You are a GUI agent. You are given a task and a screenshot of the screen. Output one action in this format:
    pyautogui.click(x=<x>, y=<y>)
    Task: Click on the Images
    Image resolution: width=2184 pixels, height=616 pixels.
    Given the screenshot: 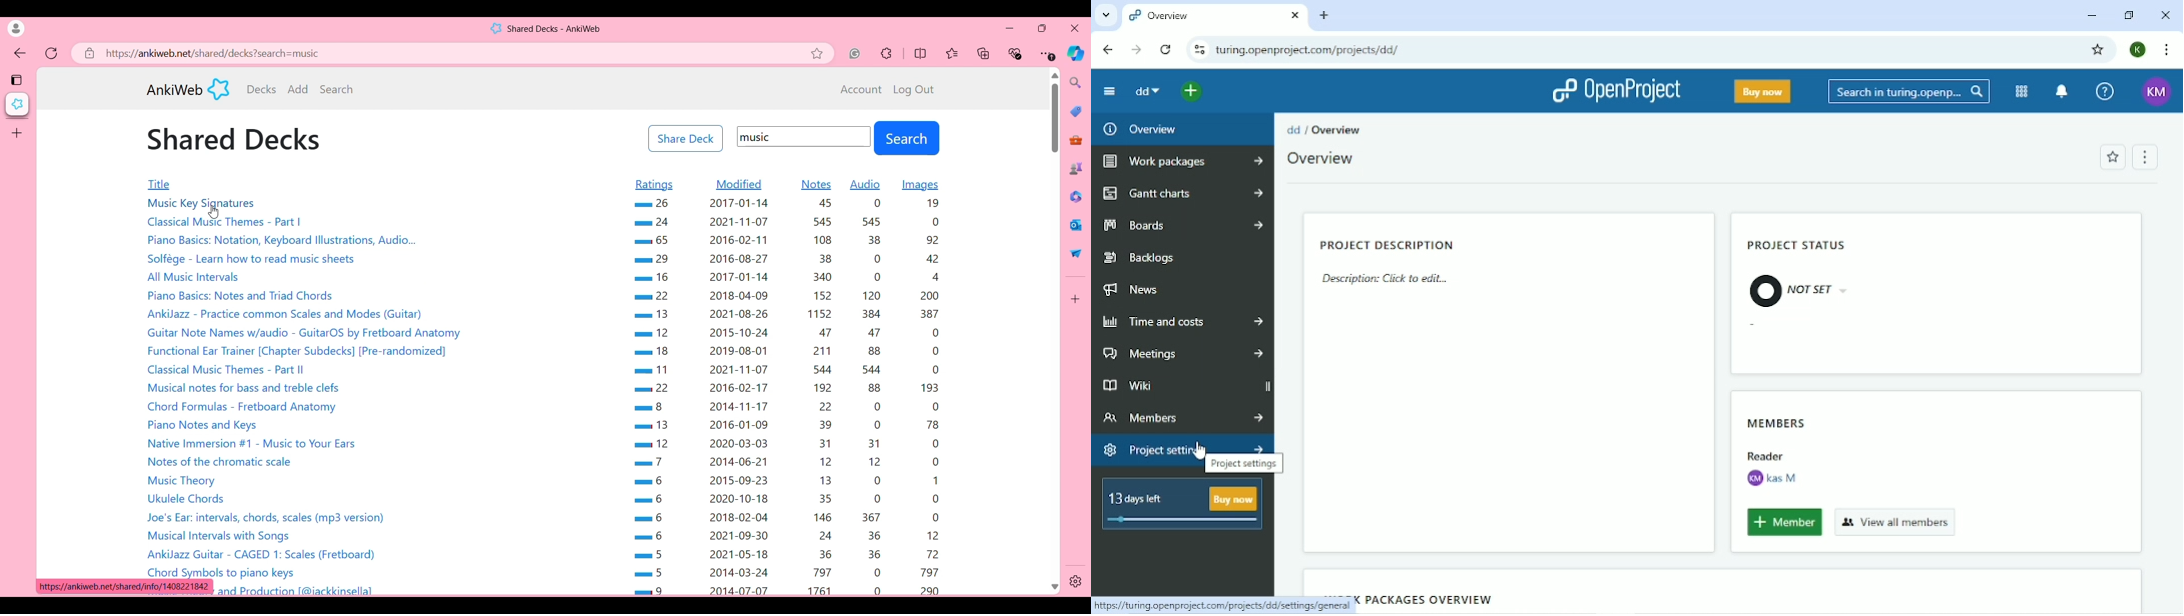 What is the action you would take?
    pyautogui.click(x=921, y=185)
    